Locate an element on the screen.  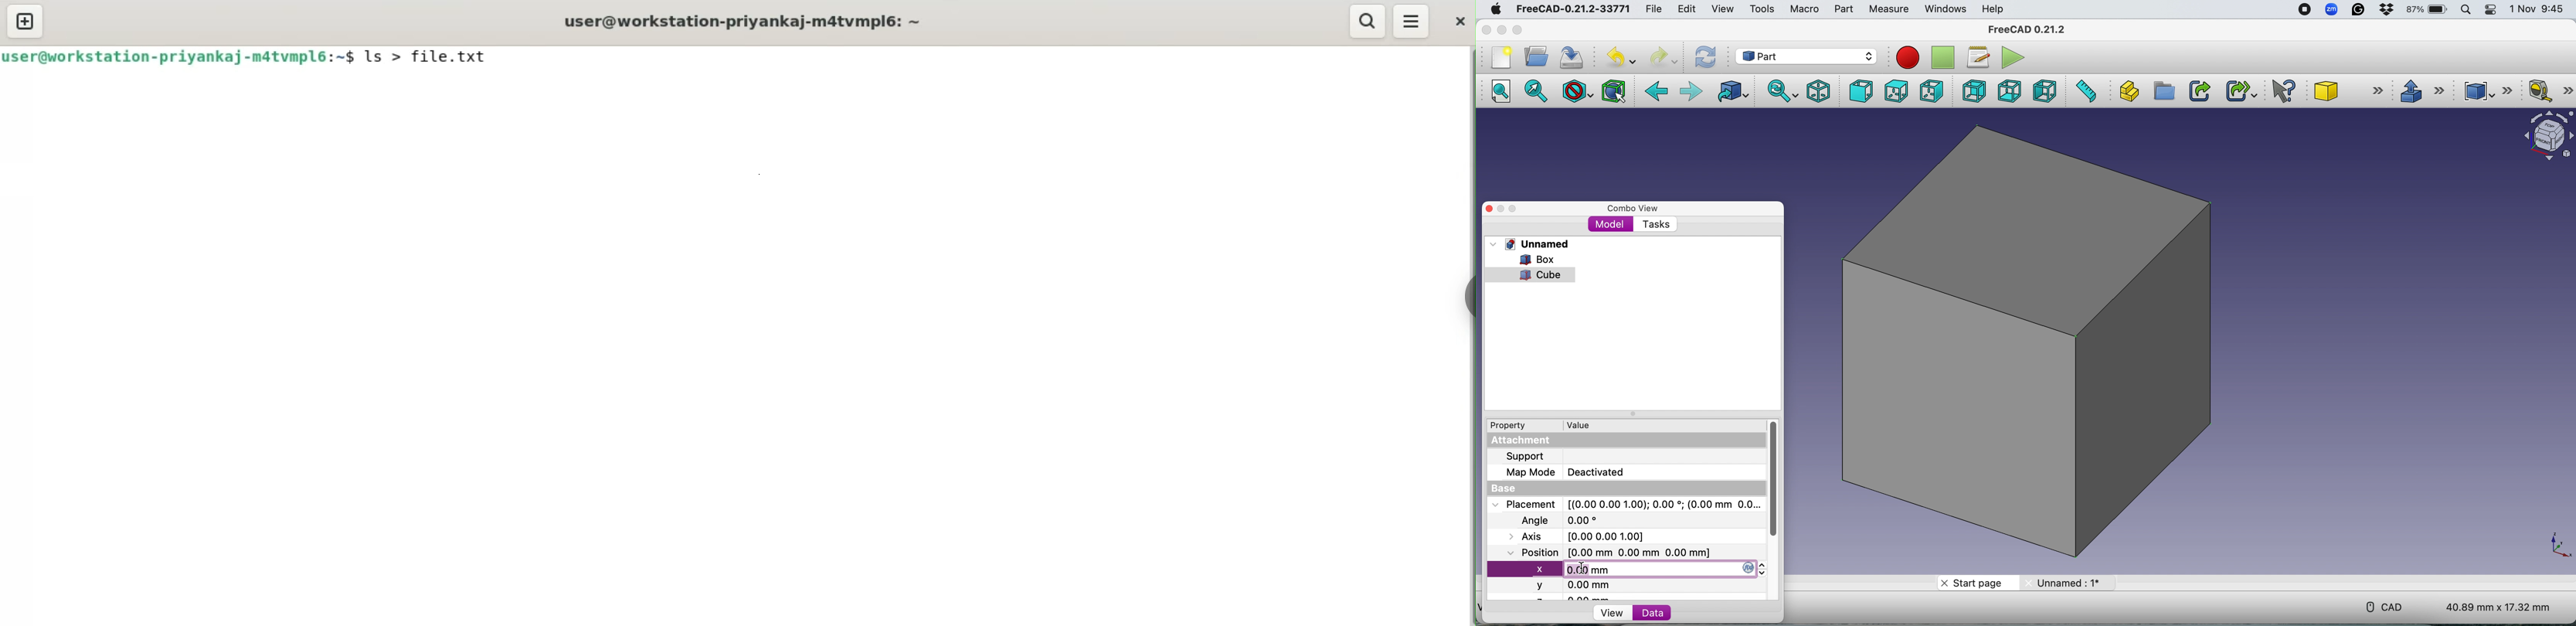
Execute macros is located at coordinates (2016, 56).